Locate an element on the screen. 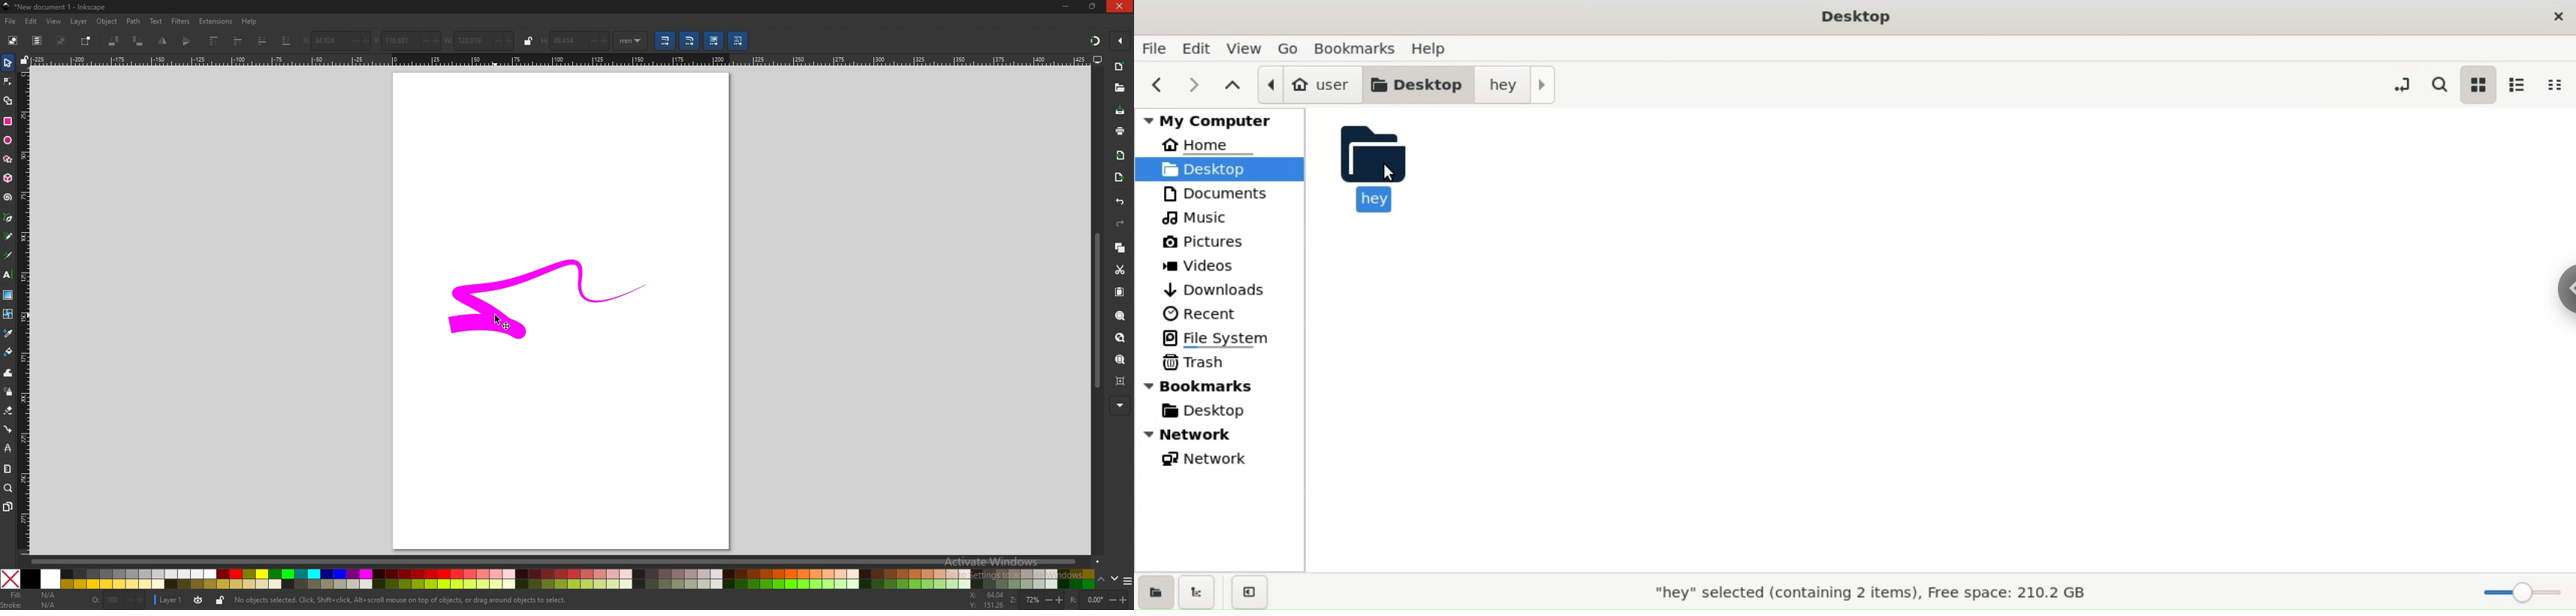 The width and height of the screenshot is (2576, 616). scale stroke width is located at coordinates (667, 41).